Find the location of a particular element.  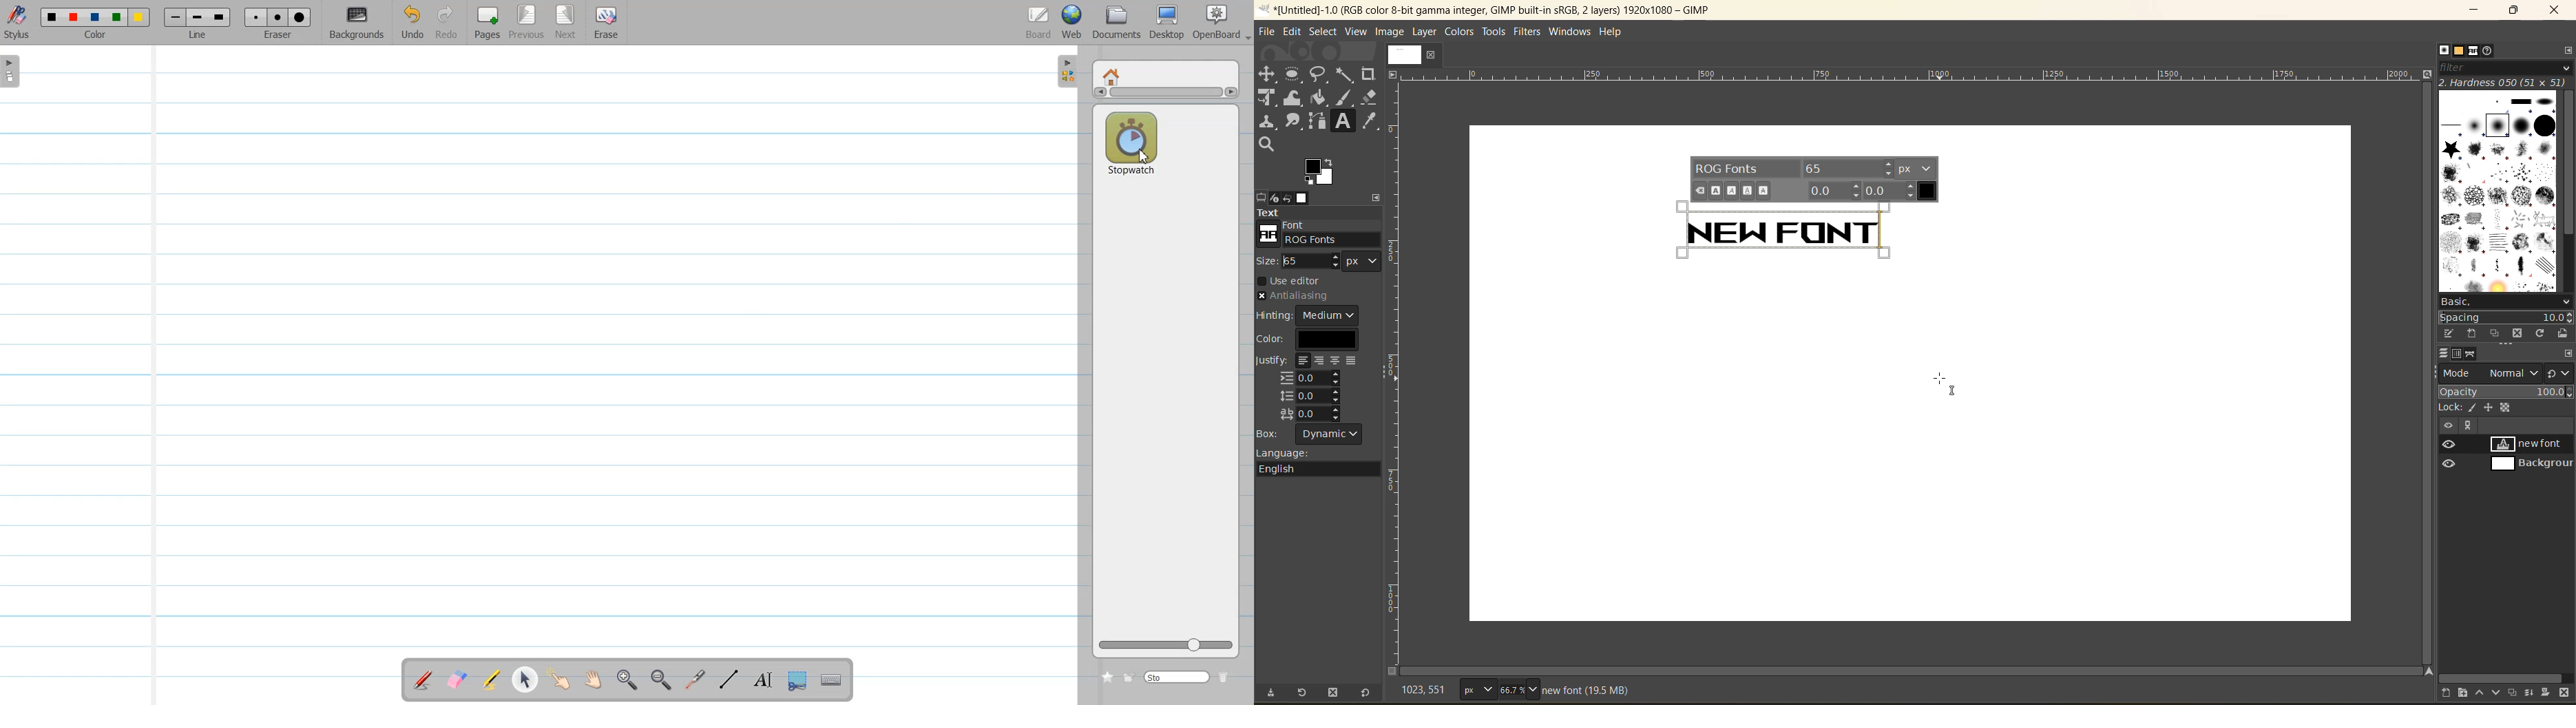

Delete is located at coordinates (1225, 677).